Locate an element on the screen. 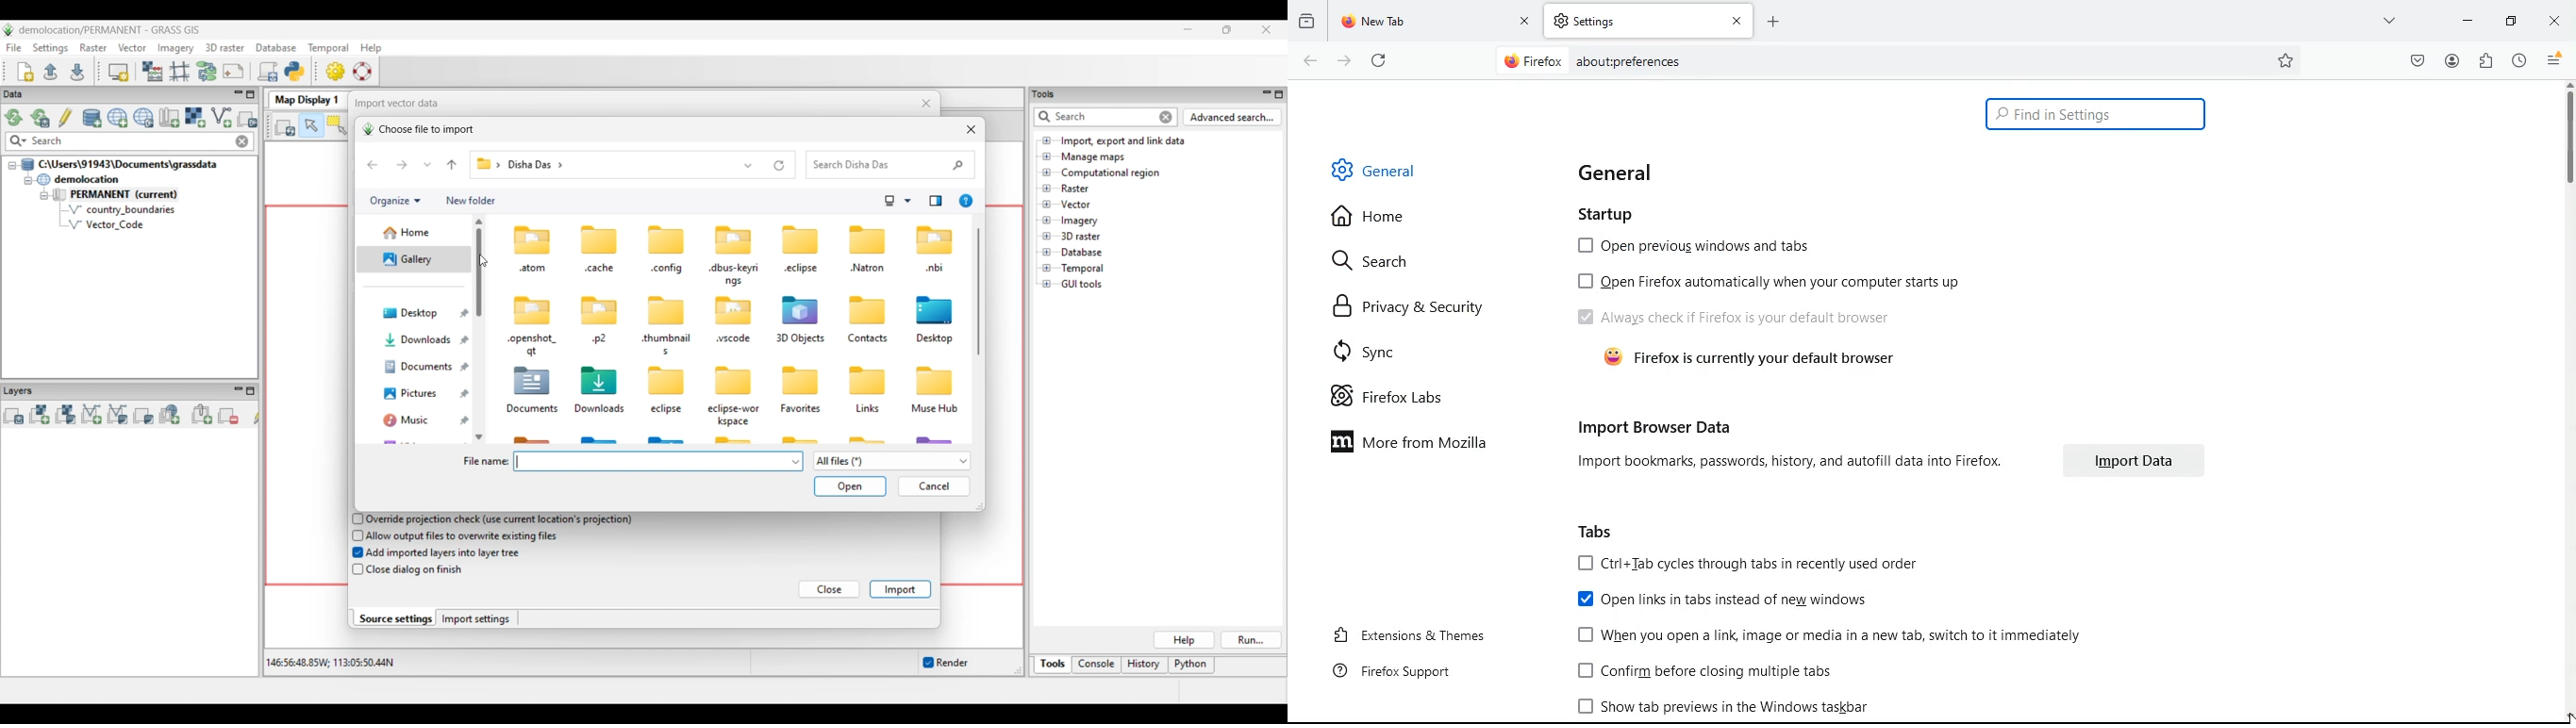  pocket is located at coordinates (2414, 61).